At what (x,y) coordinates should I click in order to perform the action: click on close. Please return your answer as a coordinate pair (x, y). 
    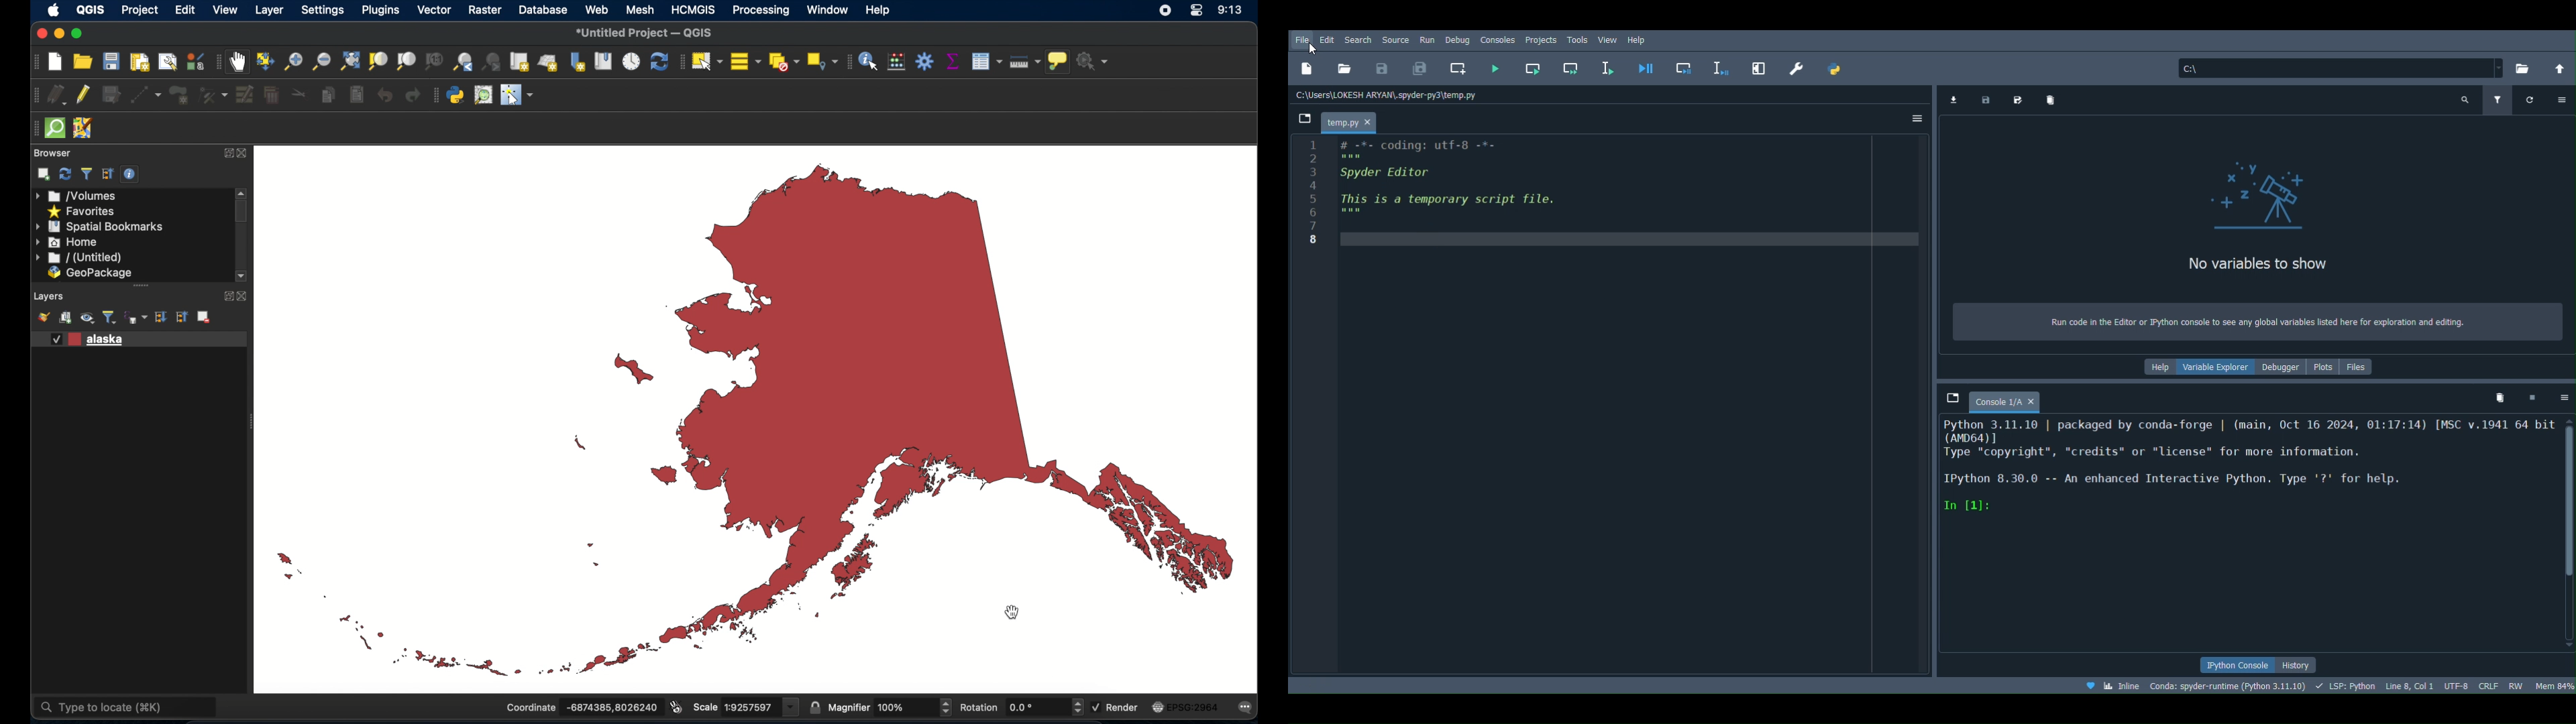
    Looking at the image, I should click on (244, 154).